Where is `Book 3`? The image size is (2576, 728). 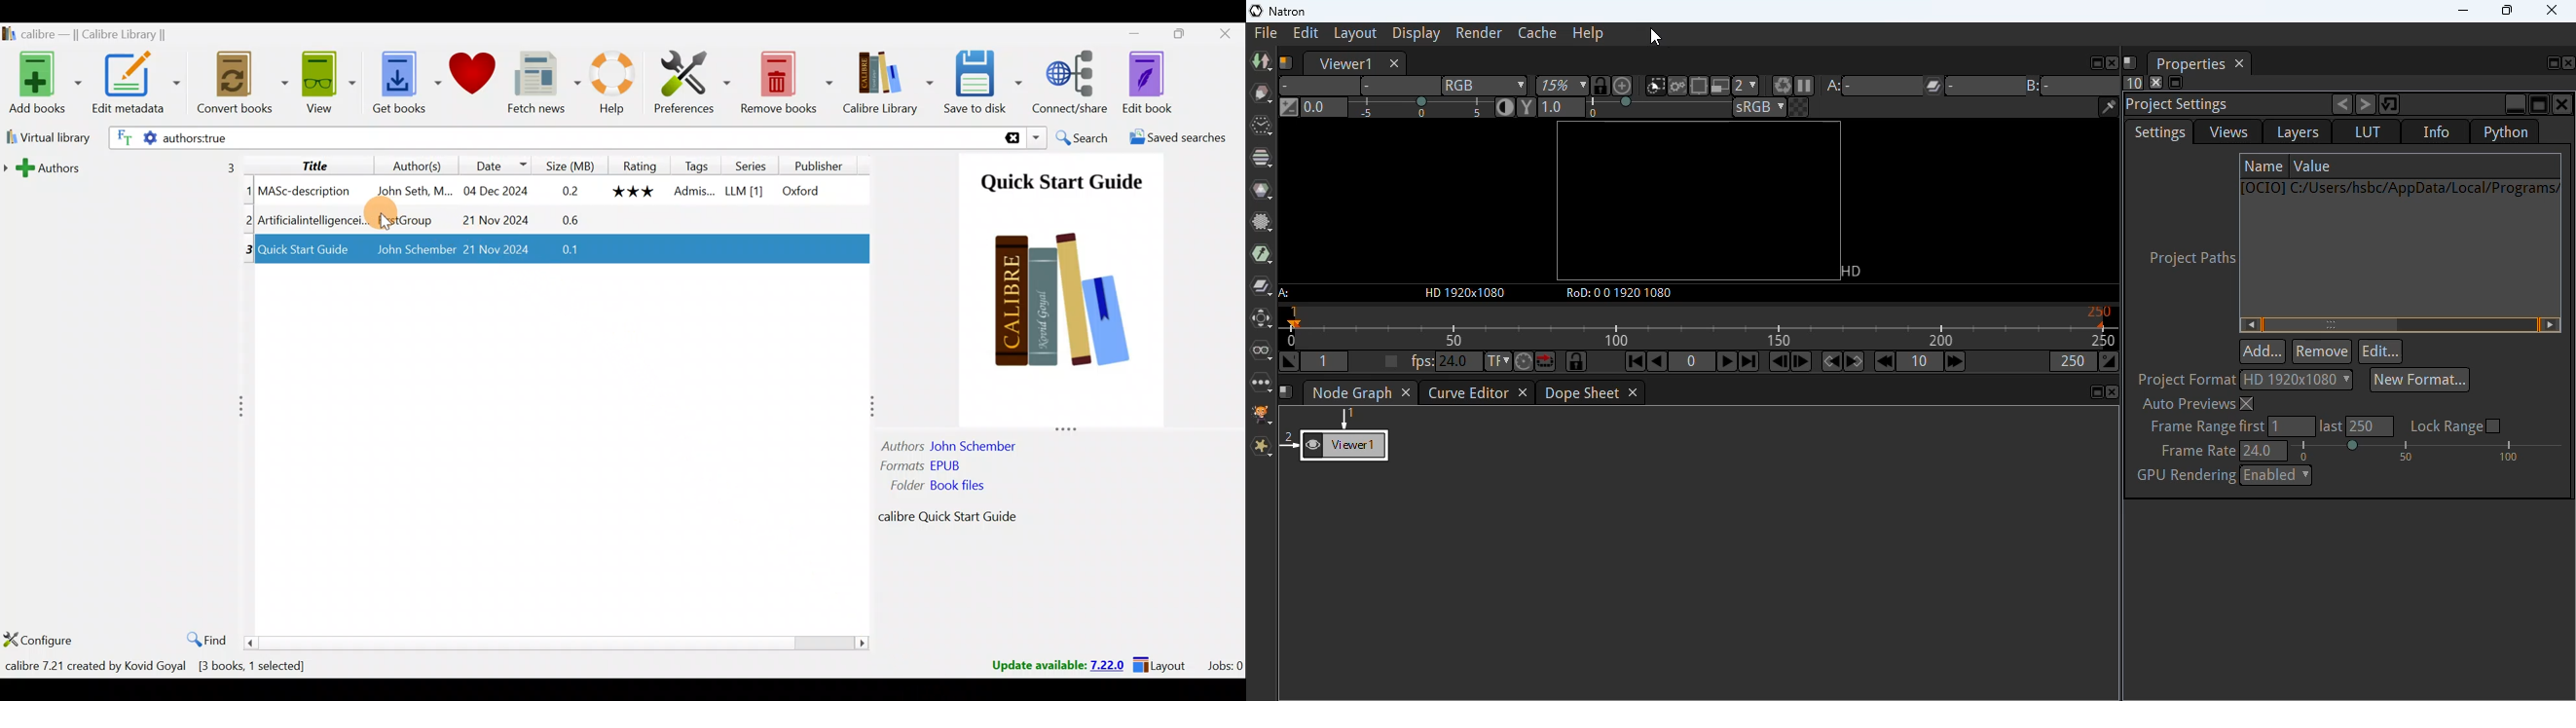
Book 3 is located at coordinates (559, 251).